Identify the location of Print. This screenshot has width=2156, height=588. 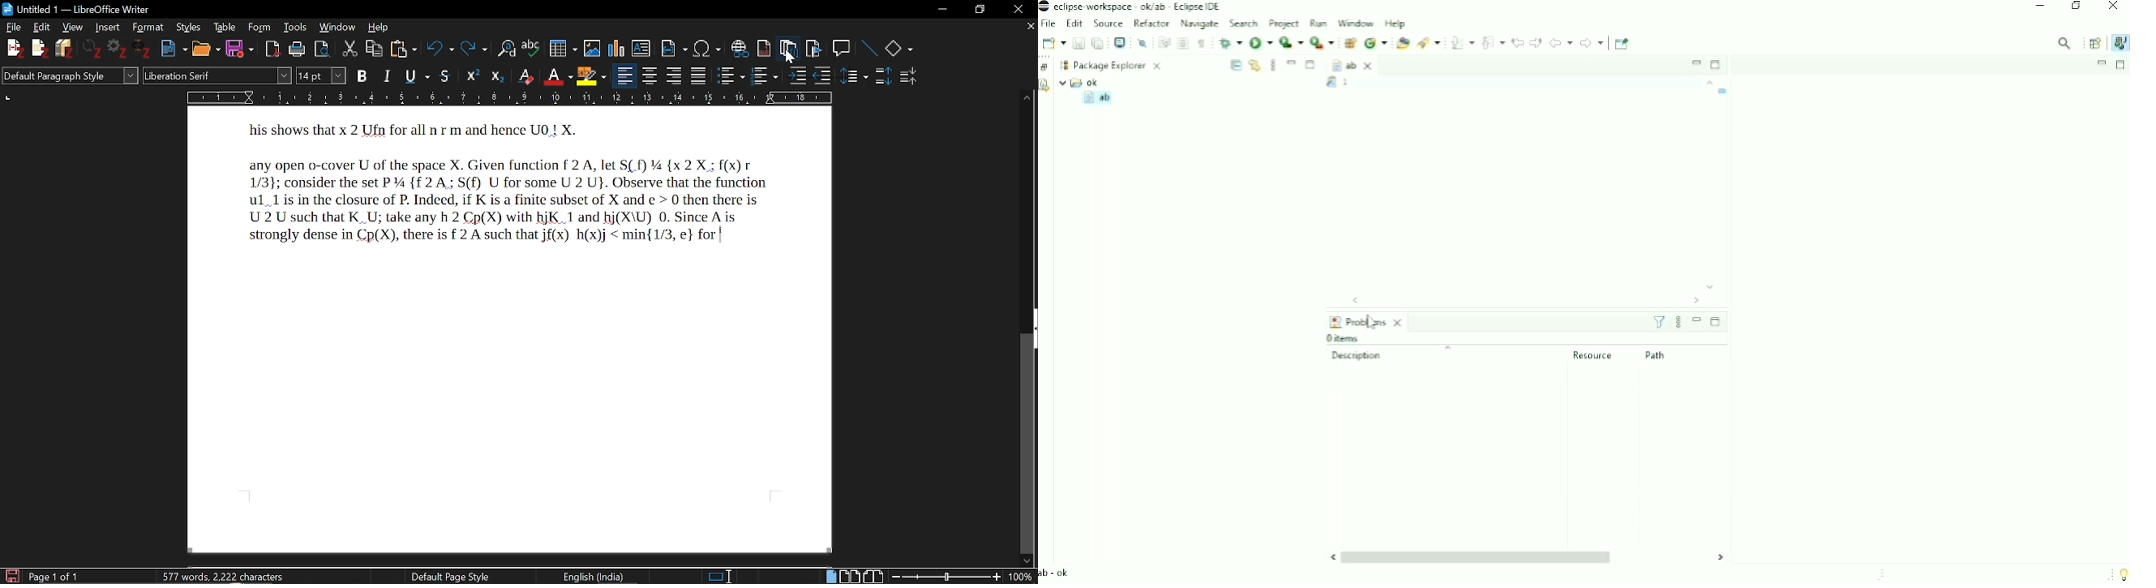
(298, 48).